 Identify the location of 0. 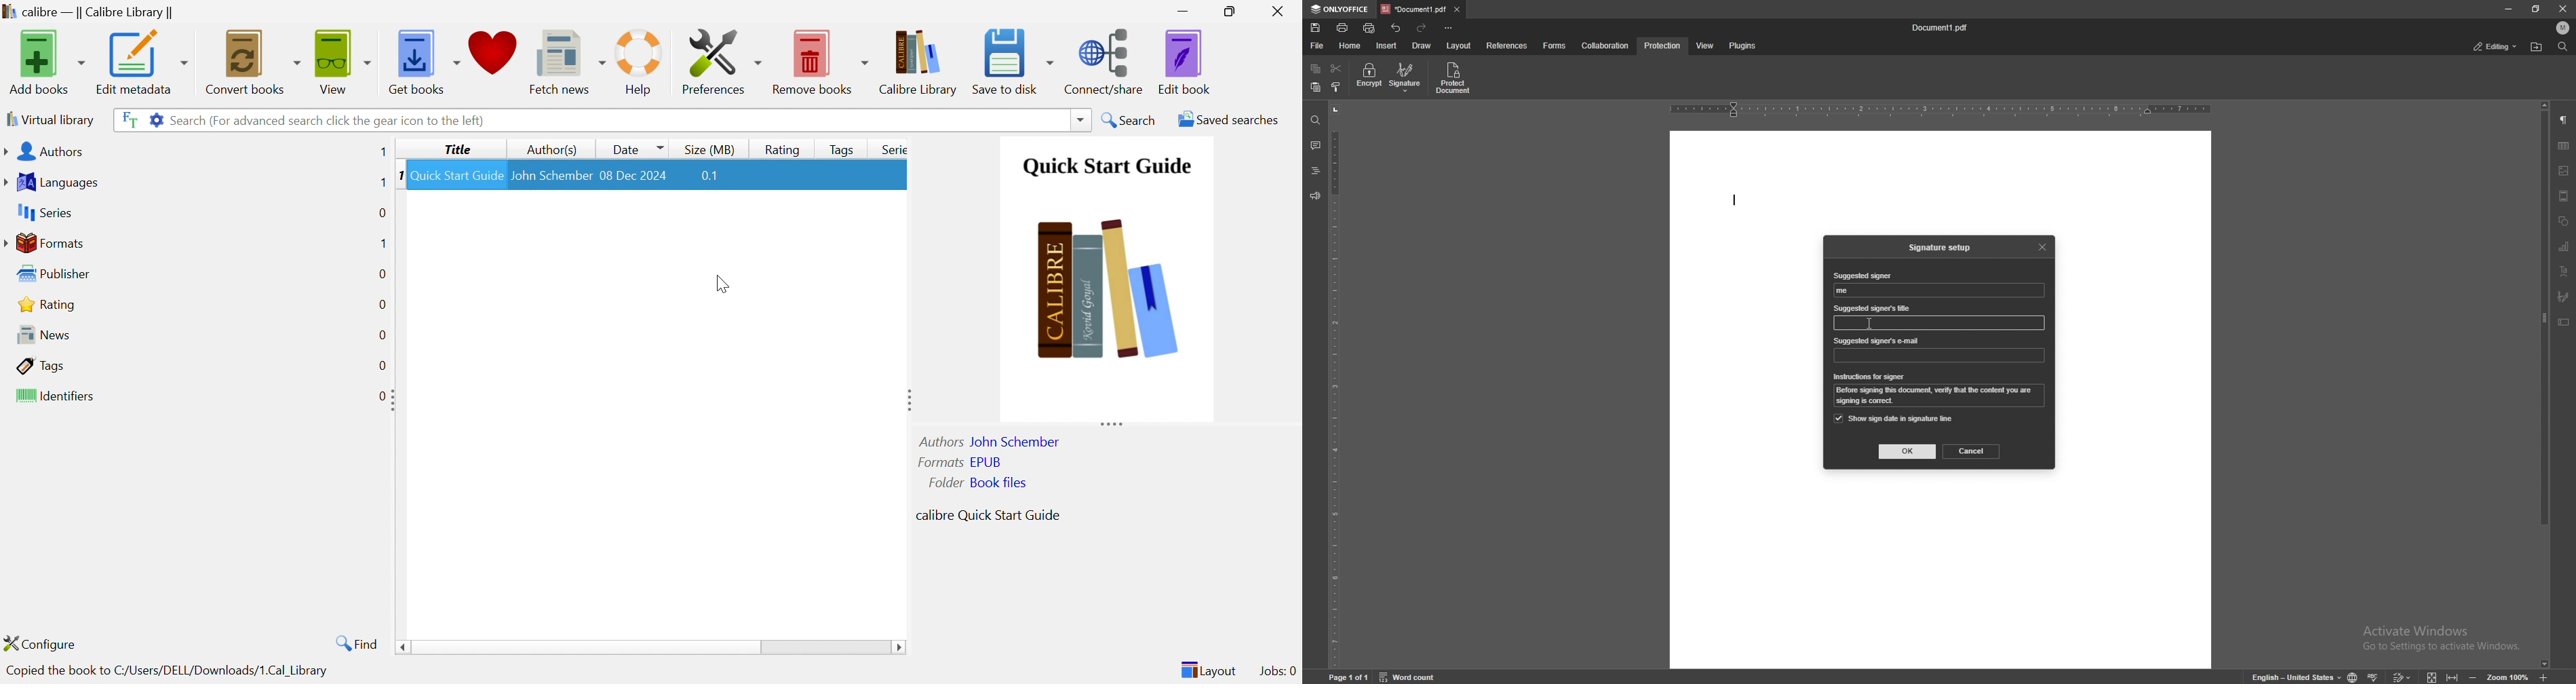
(385, 363).